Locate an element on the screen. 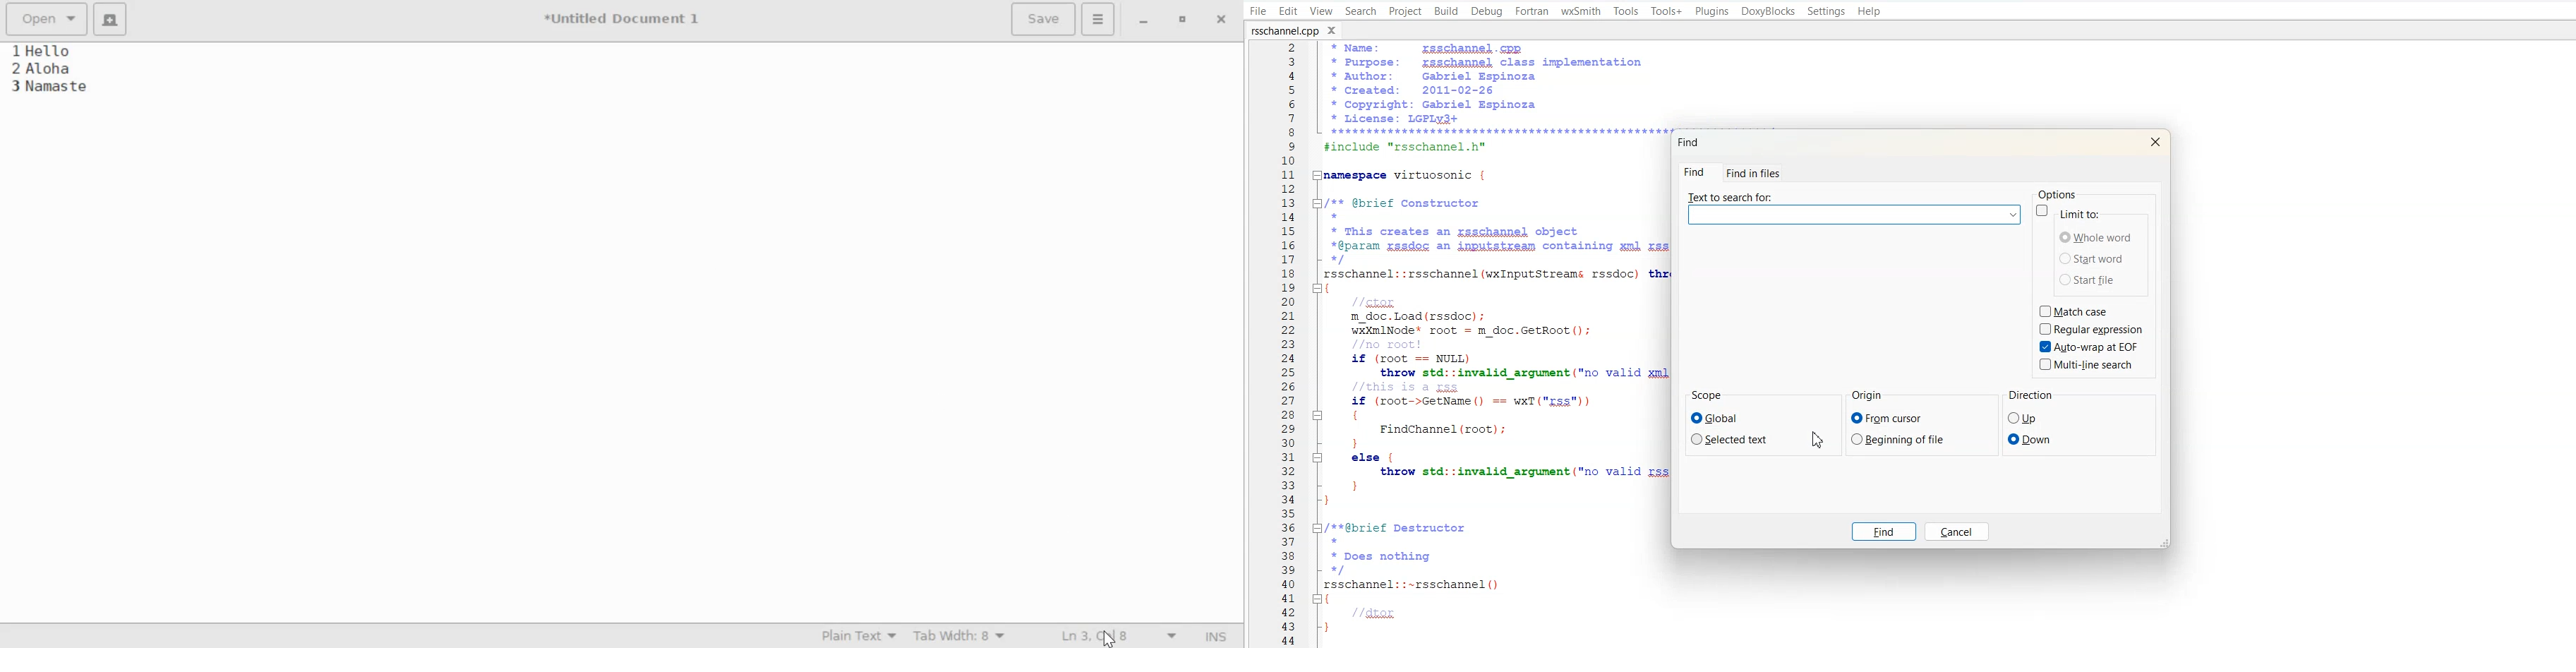 Image resolution: width=2576 pixels, height=672 pixels. Fortran is located at coordinates (1531, 11).